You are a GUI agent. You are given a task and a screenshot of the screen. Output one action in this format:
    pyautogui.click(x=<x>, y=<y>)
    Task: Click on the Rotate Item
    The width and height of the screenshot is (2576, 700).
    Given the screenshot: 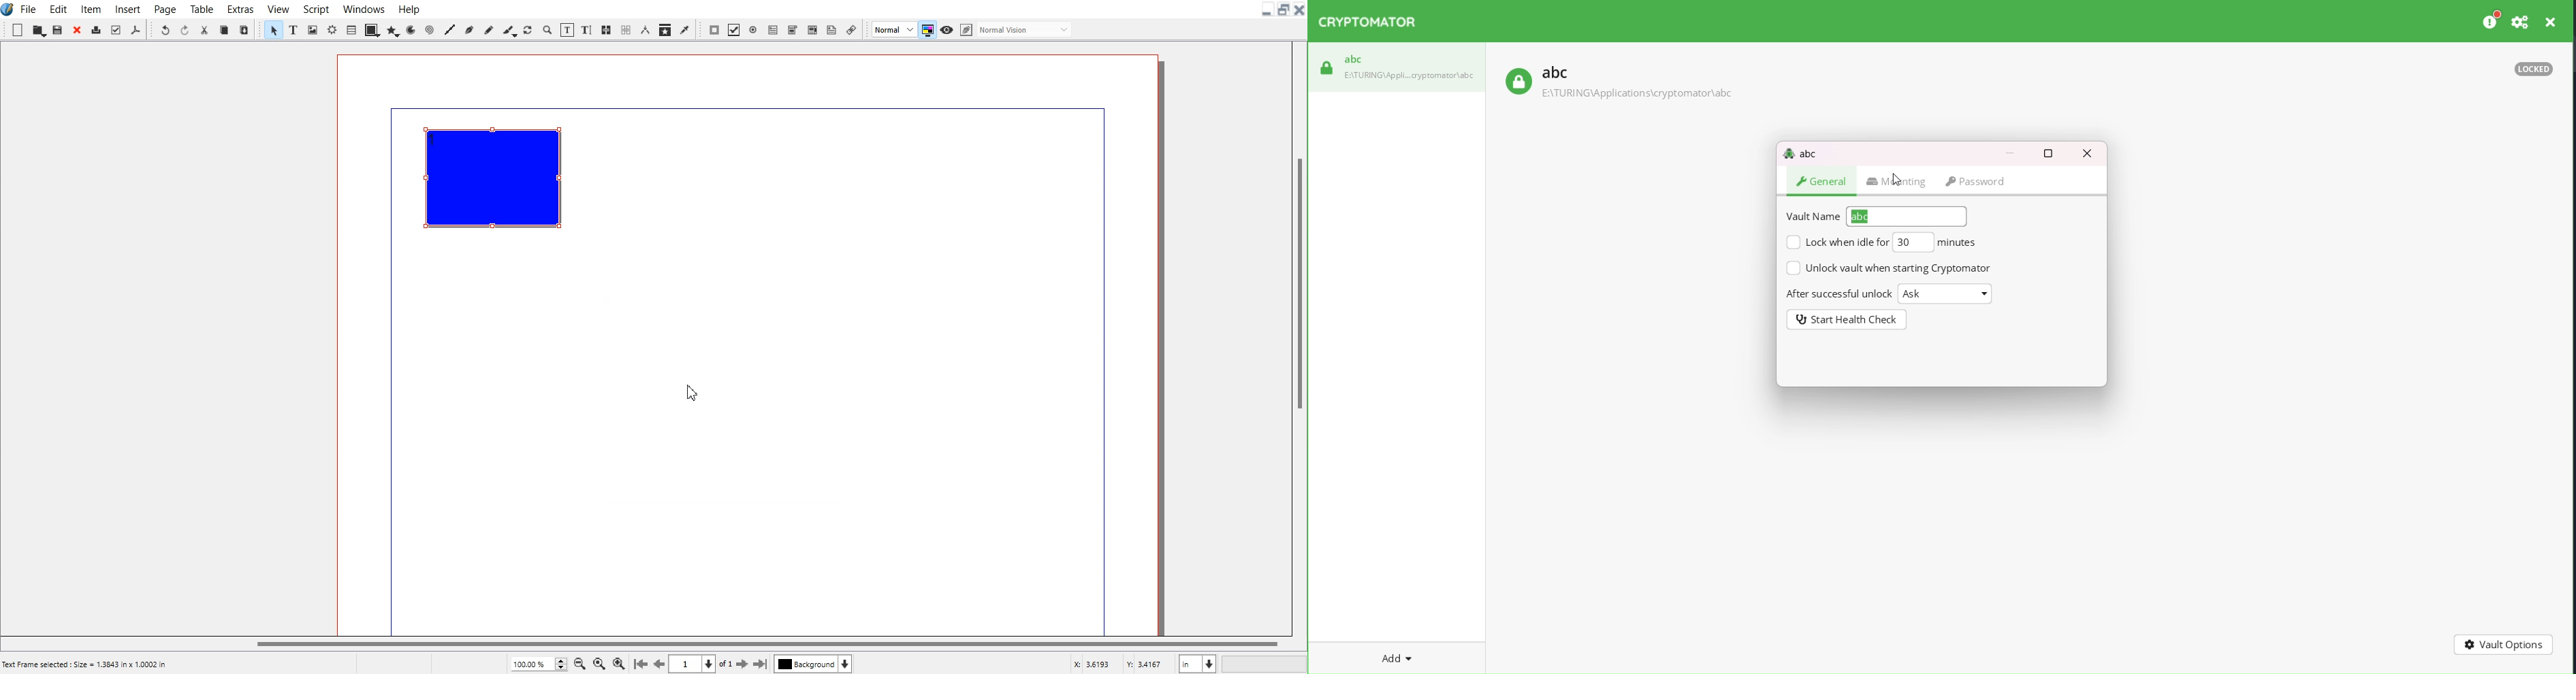 What is the action you would take?
    pyautogui.click(x=527, y=30)
    